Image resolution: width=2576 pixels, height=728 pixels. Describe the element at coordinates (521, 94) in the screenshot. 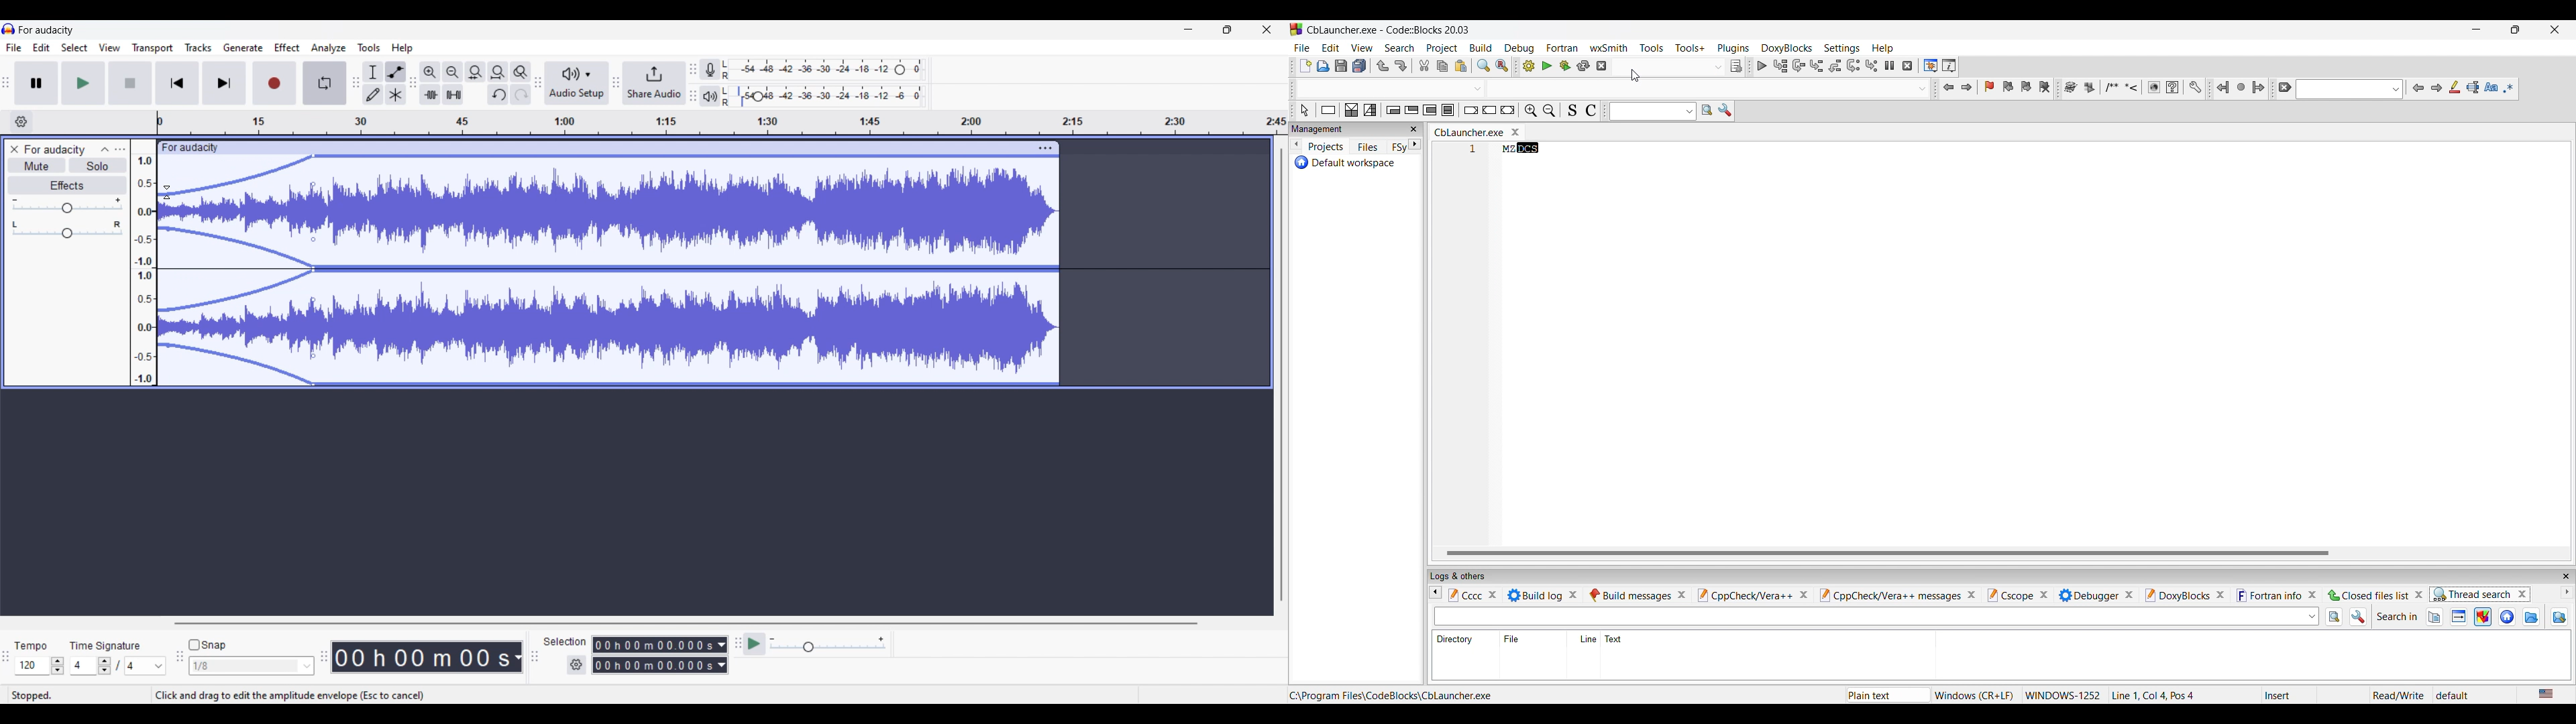

I see `Redo` at that location.